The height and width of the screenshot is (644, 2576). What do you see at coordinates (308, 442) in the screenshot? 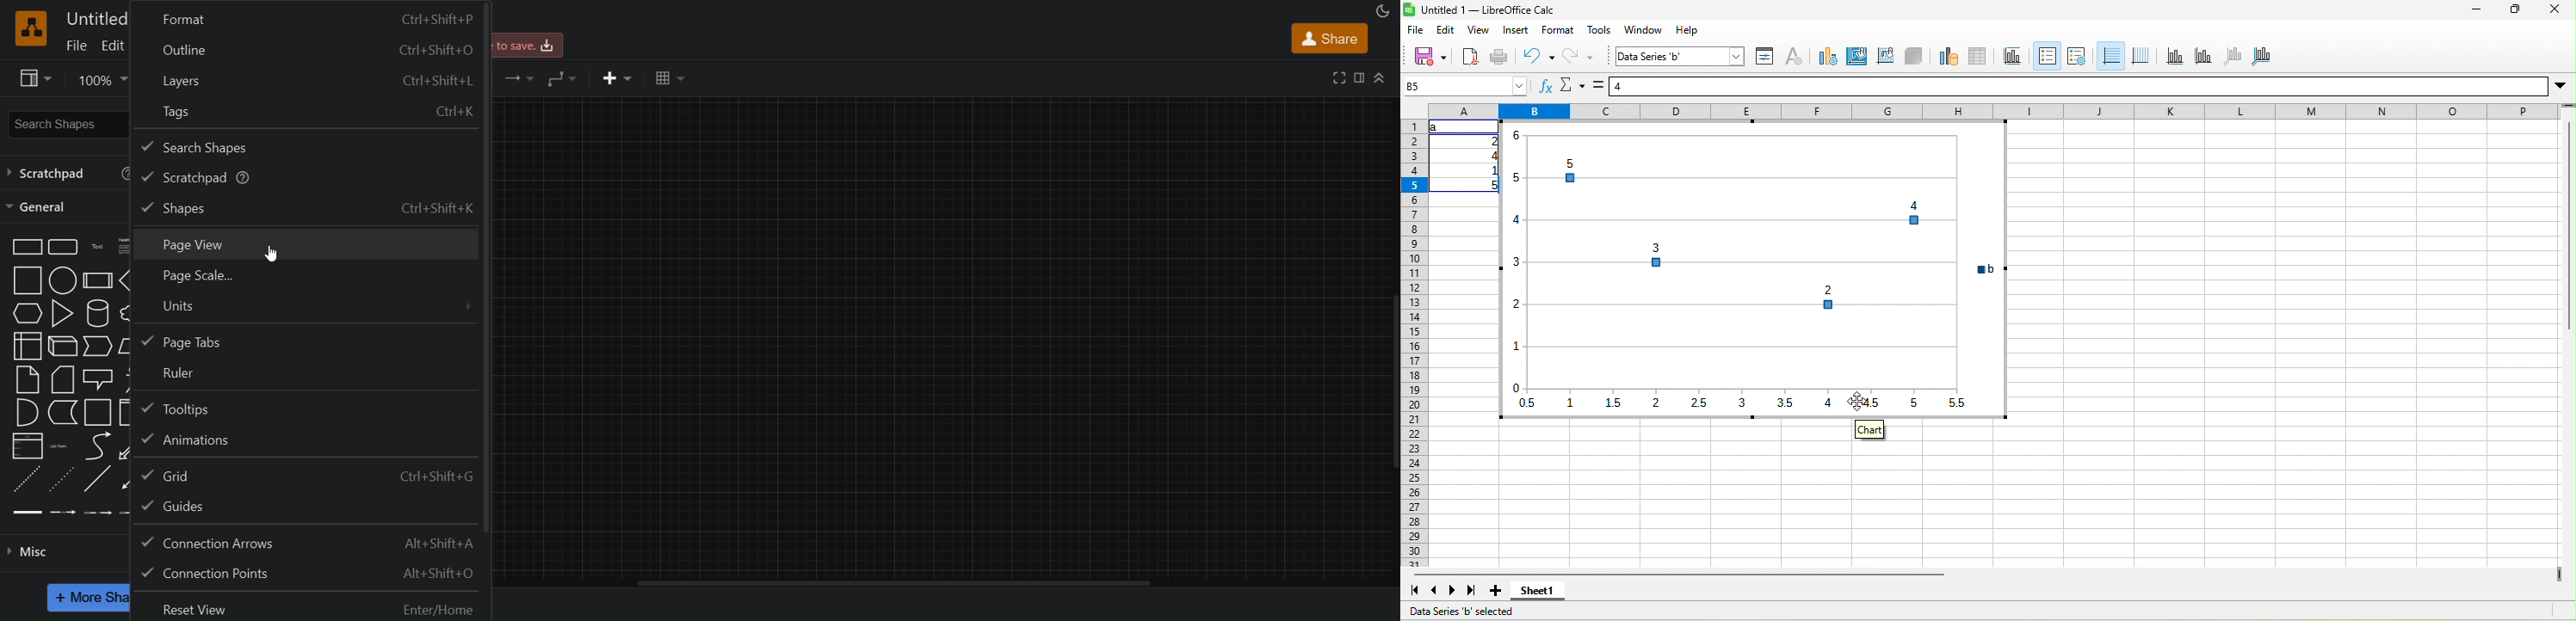
I see `animators` at bounding box center [308, 442].